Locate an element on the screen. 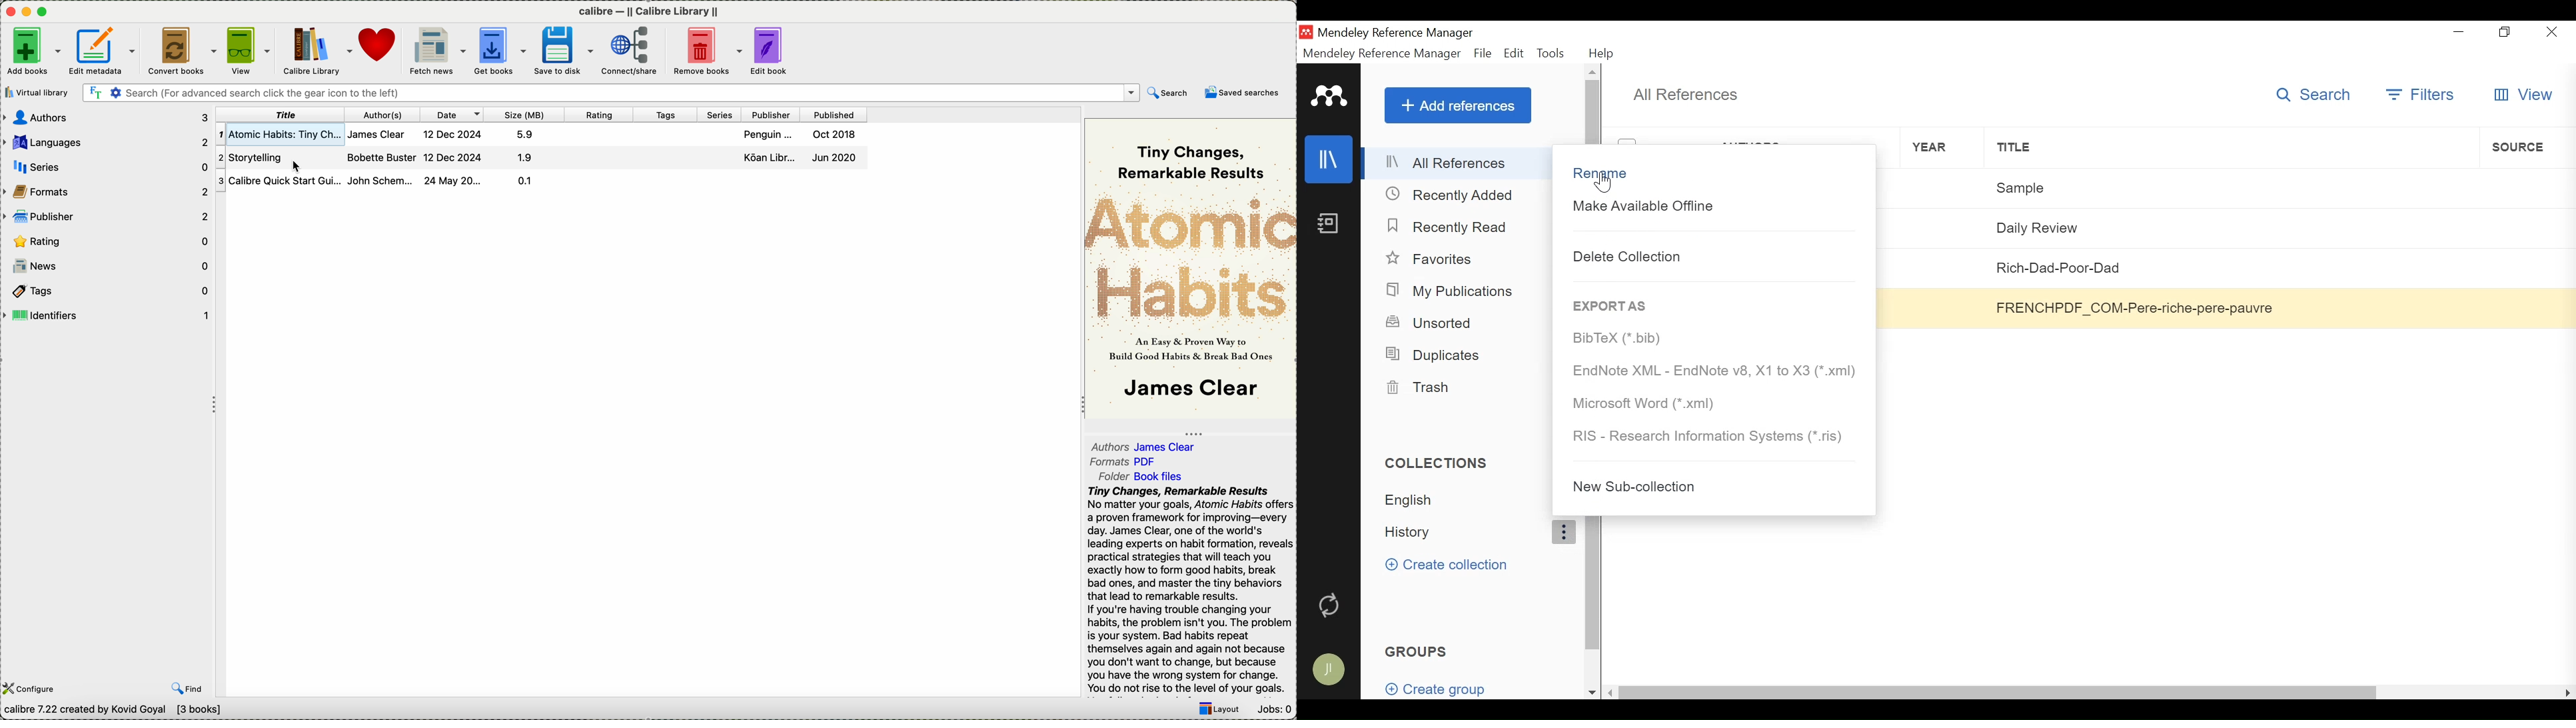 Image resolution: width=2576 pixels, height=728 pixels. get books is located at coordinates (502, 50).